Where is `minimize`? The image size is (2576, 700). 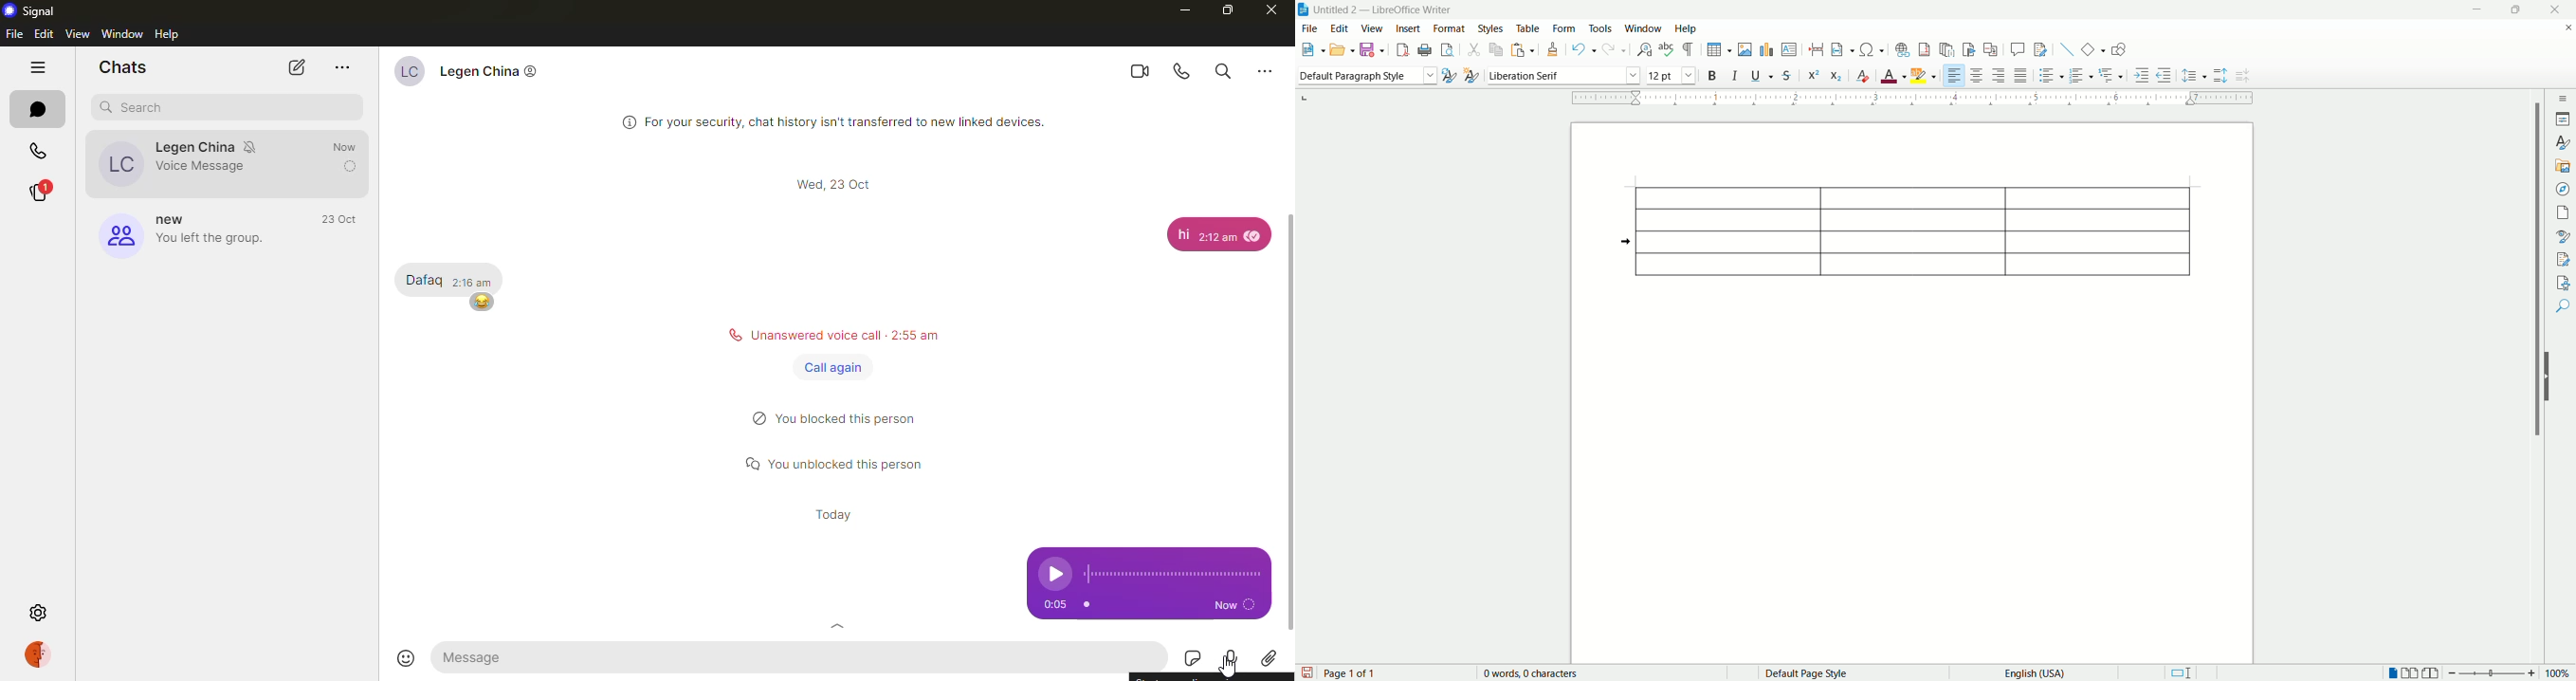
minimize is located at coordinates (2474, 11).